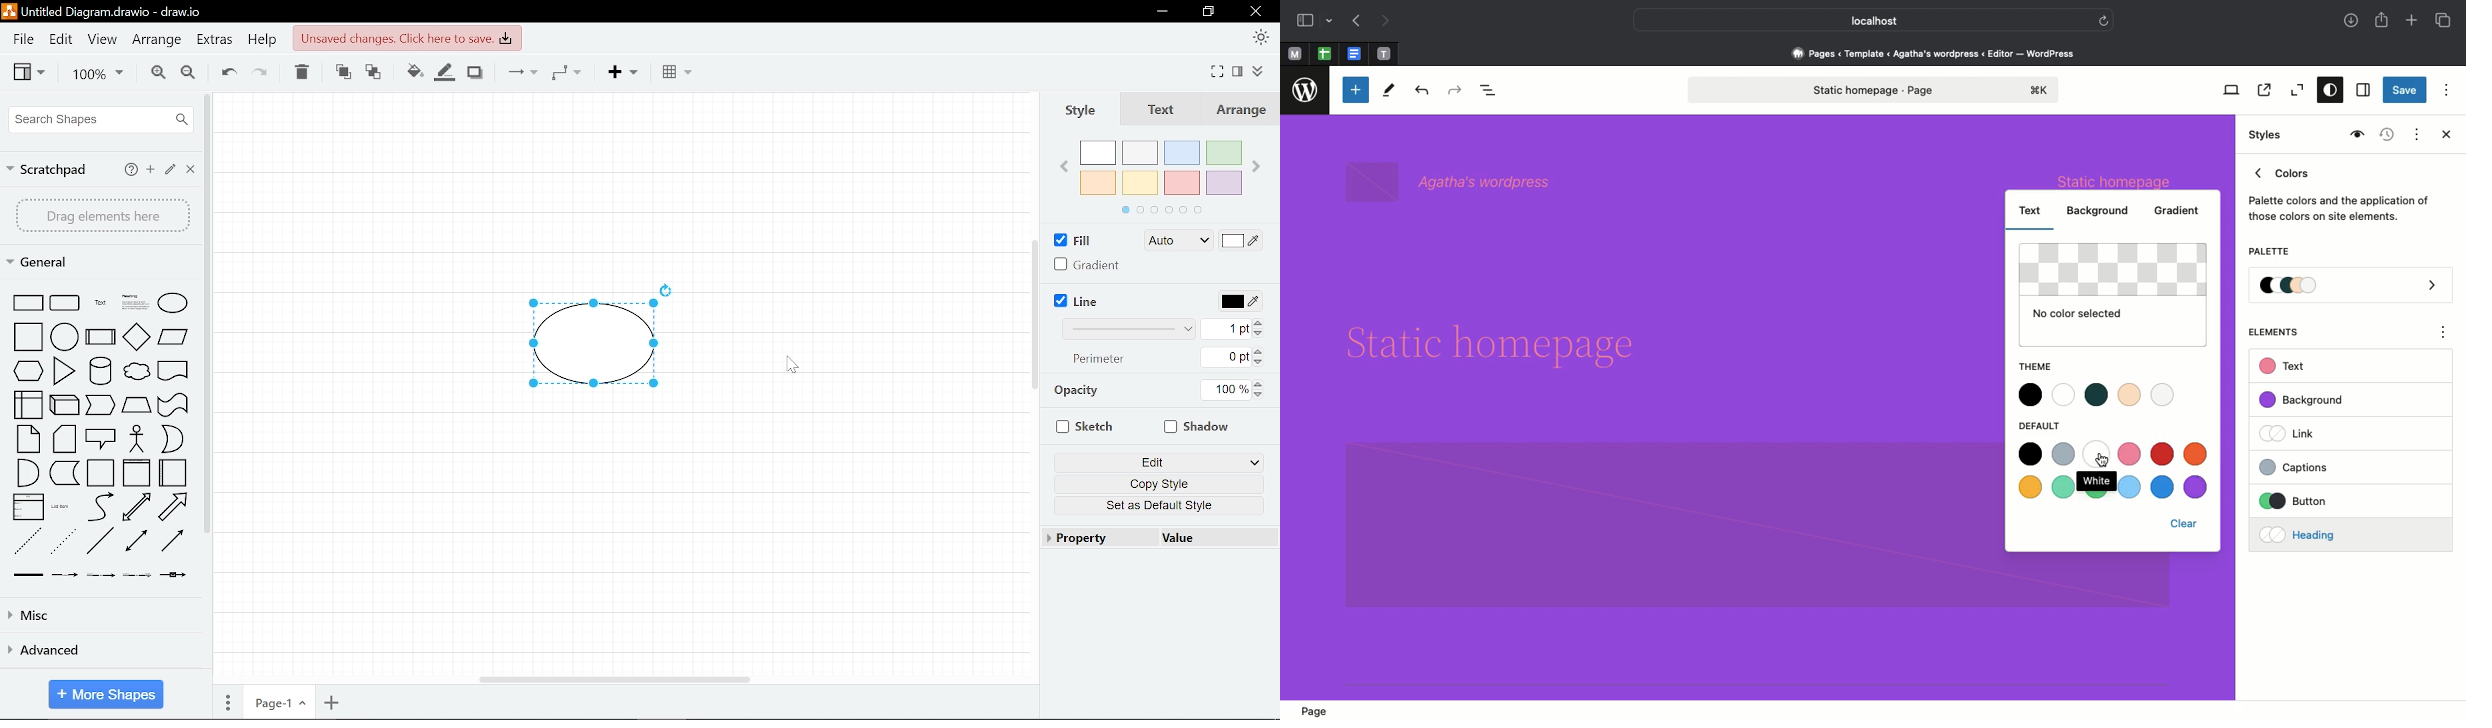  Describe the element at coordinates (1324, 54) in the screenshot. I see `Pinned tab` at that location.